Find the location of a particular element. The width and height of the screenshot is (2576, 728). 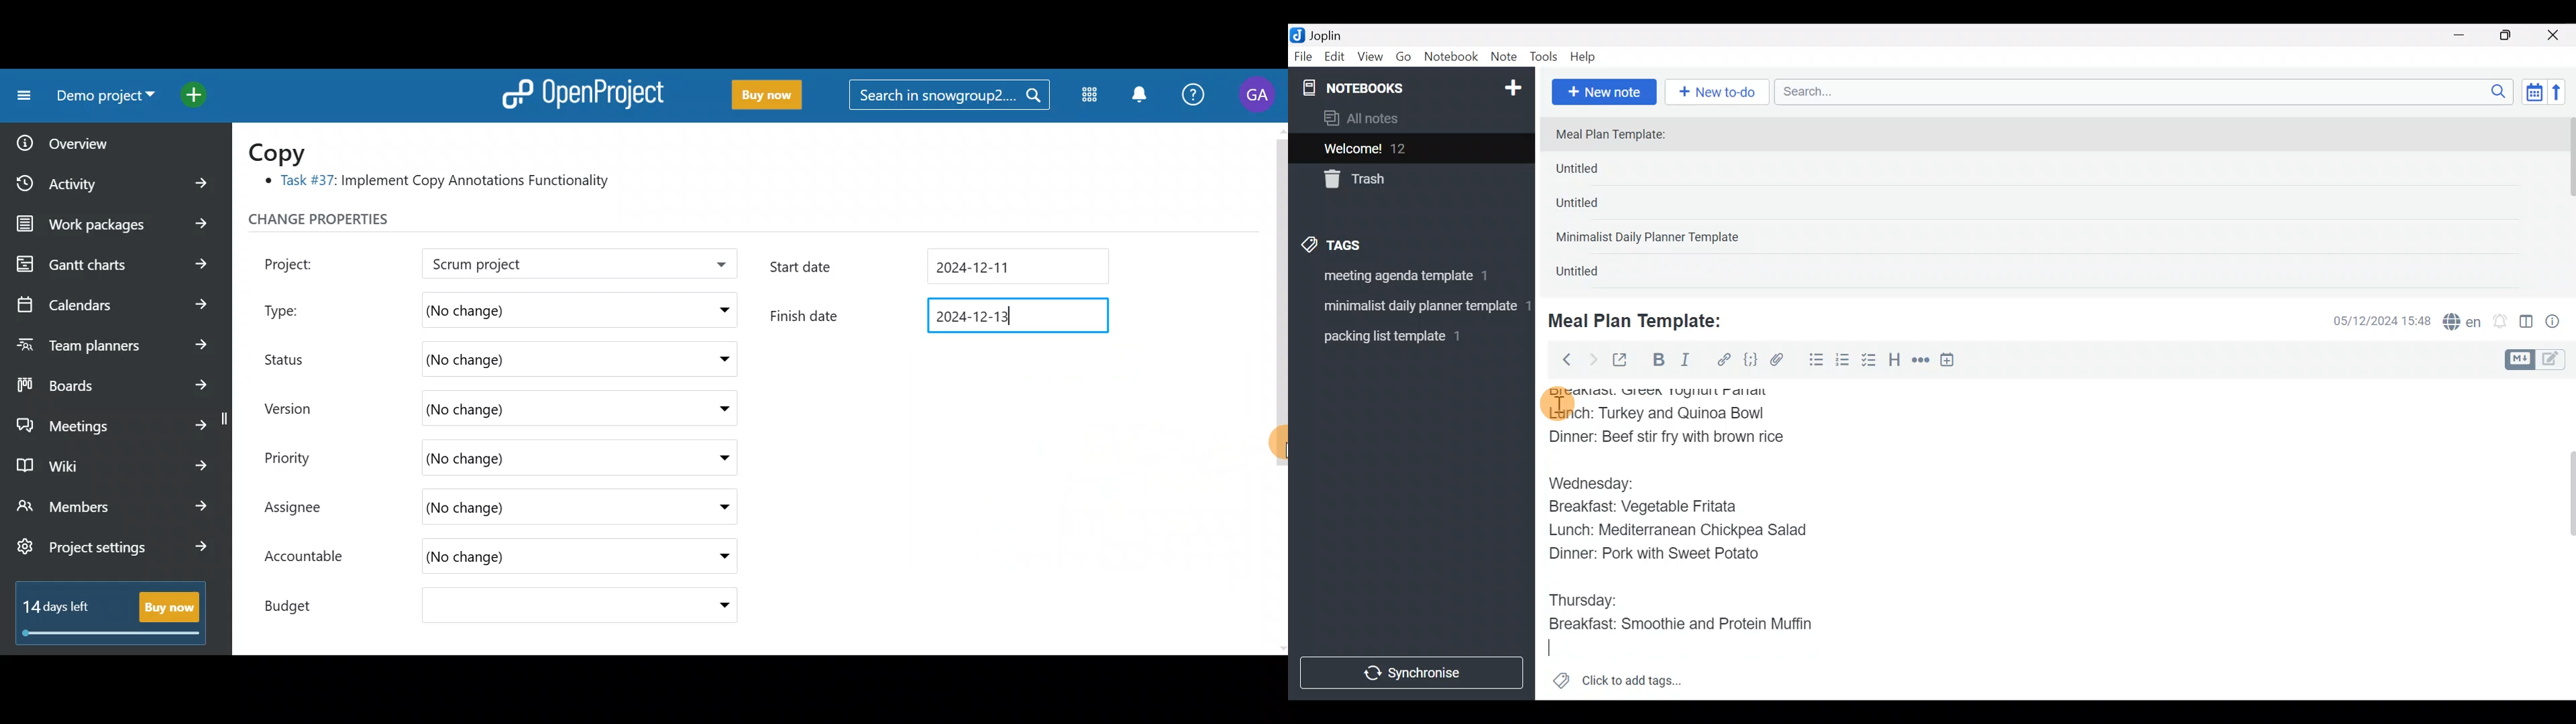

Synchronize is located at coordinates (1413, 672).